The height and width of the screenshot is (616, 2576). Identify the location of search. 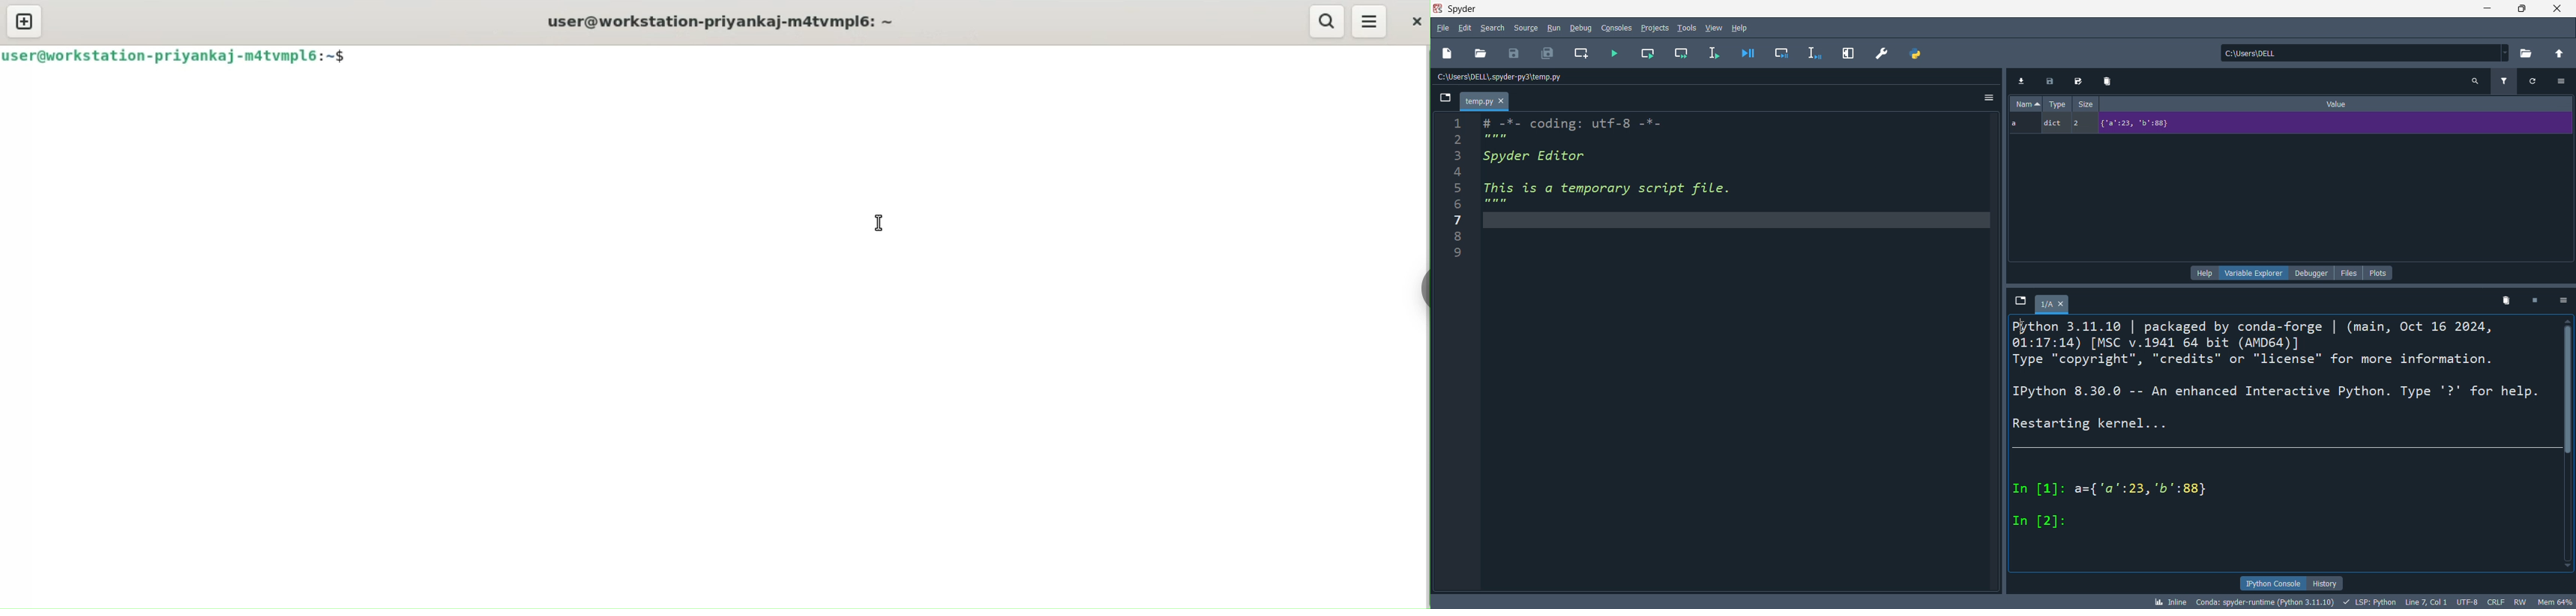
(2477, 81).